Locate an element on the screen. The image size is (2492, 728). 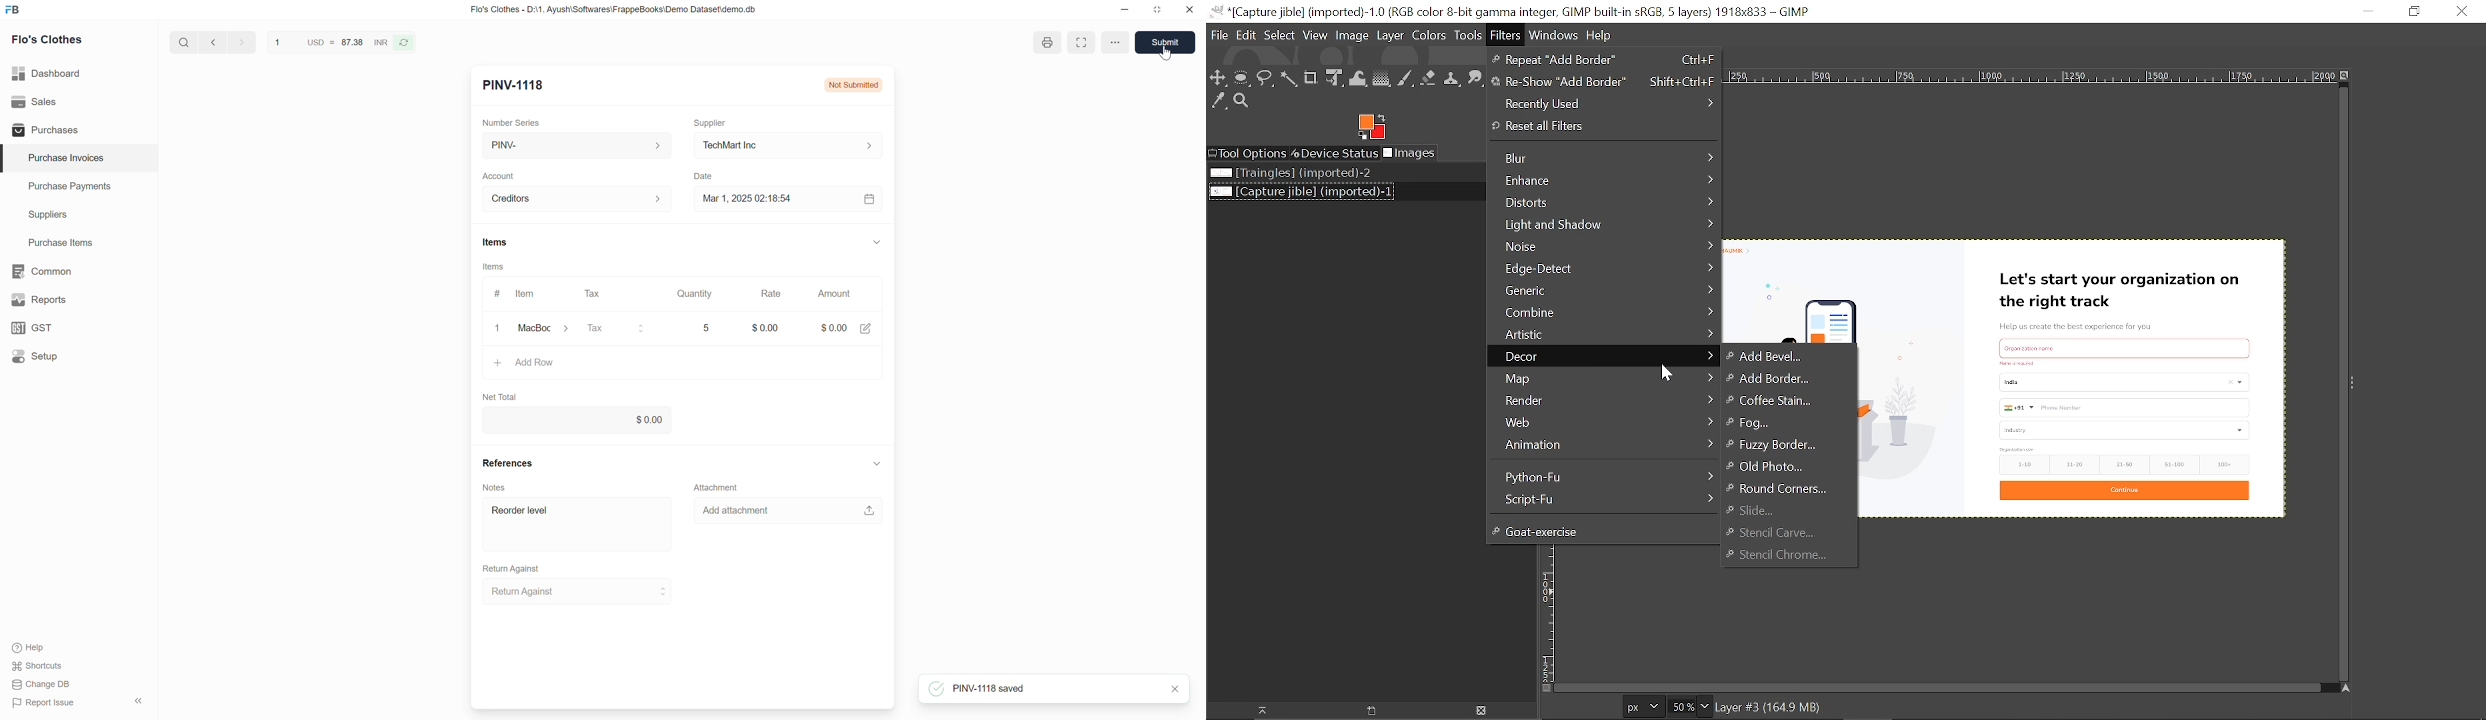
Add Bevel is located at coordinates (1781, 356).